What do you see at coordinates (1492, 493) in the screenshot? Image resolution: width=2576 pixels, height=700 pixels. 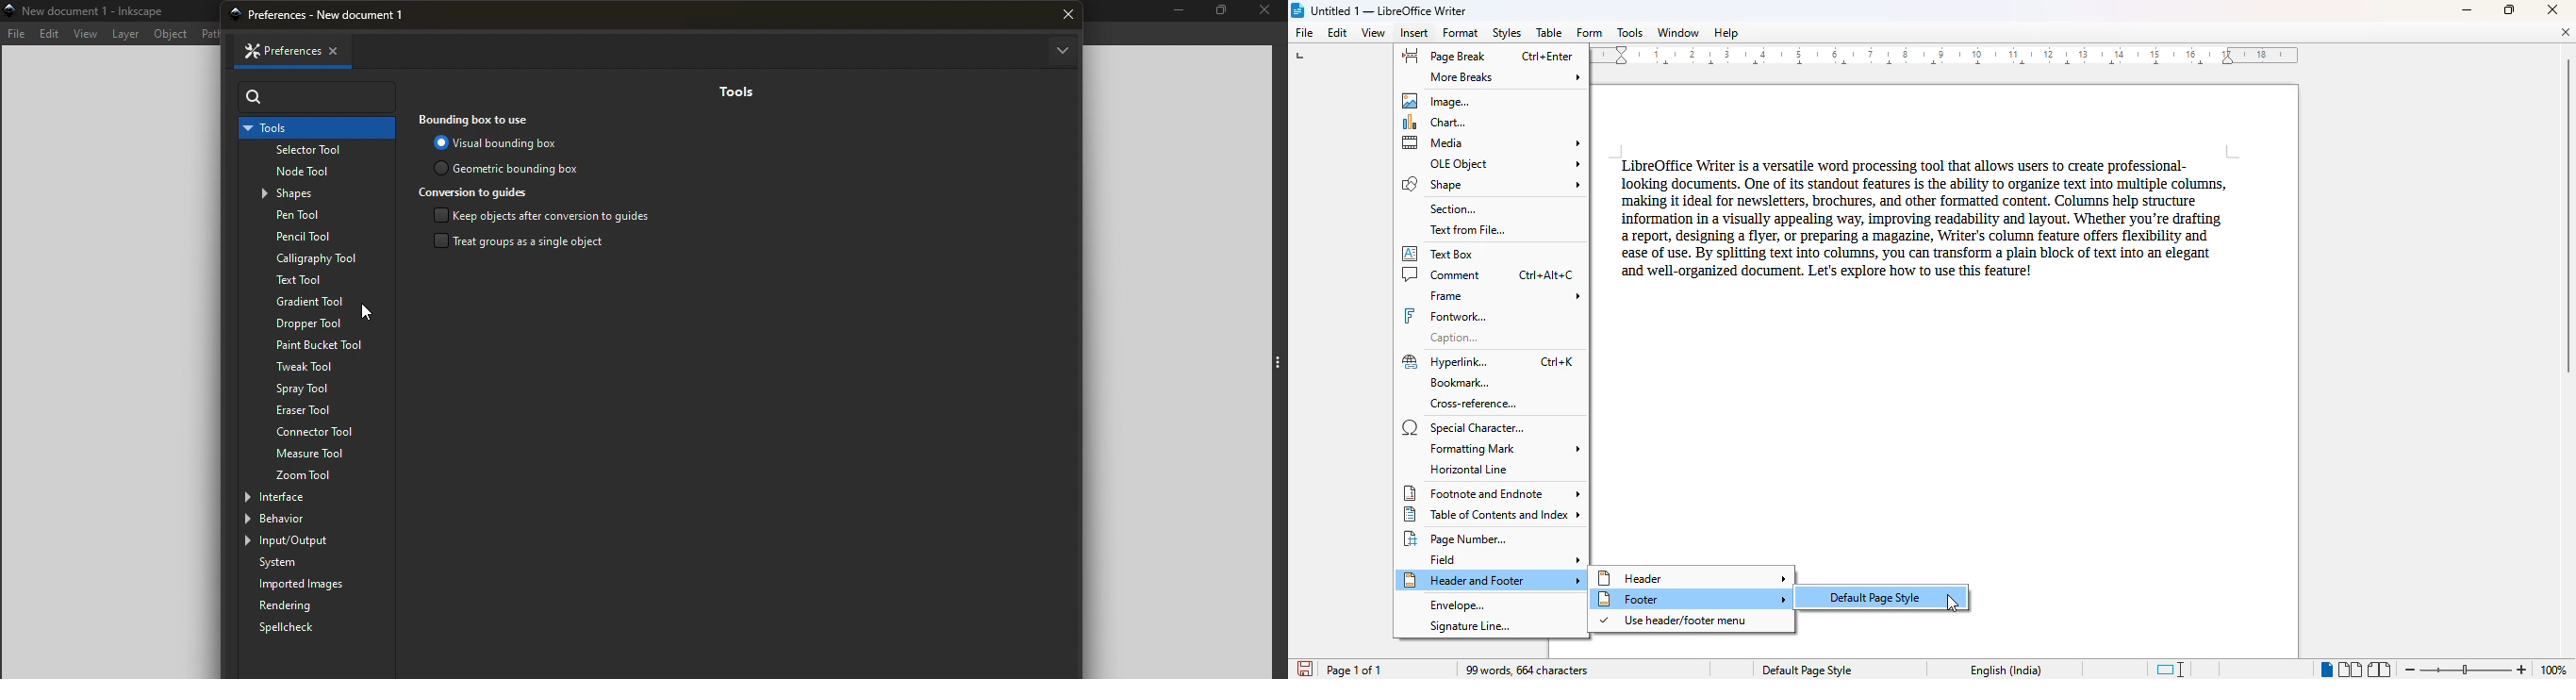 I see `footnote and endnote` at bounding box center [1492, 493].